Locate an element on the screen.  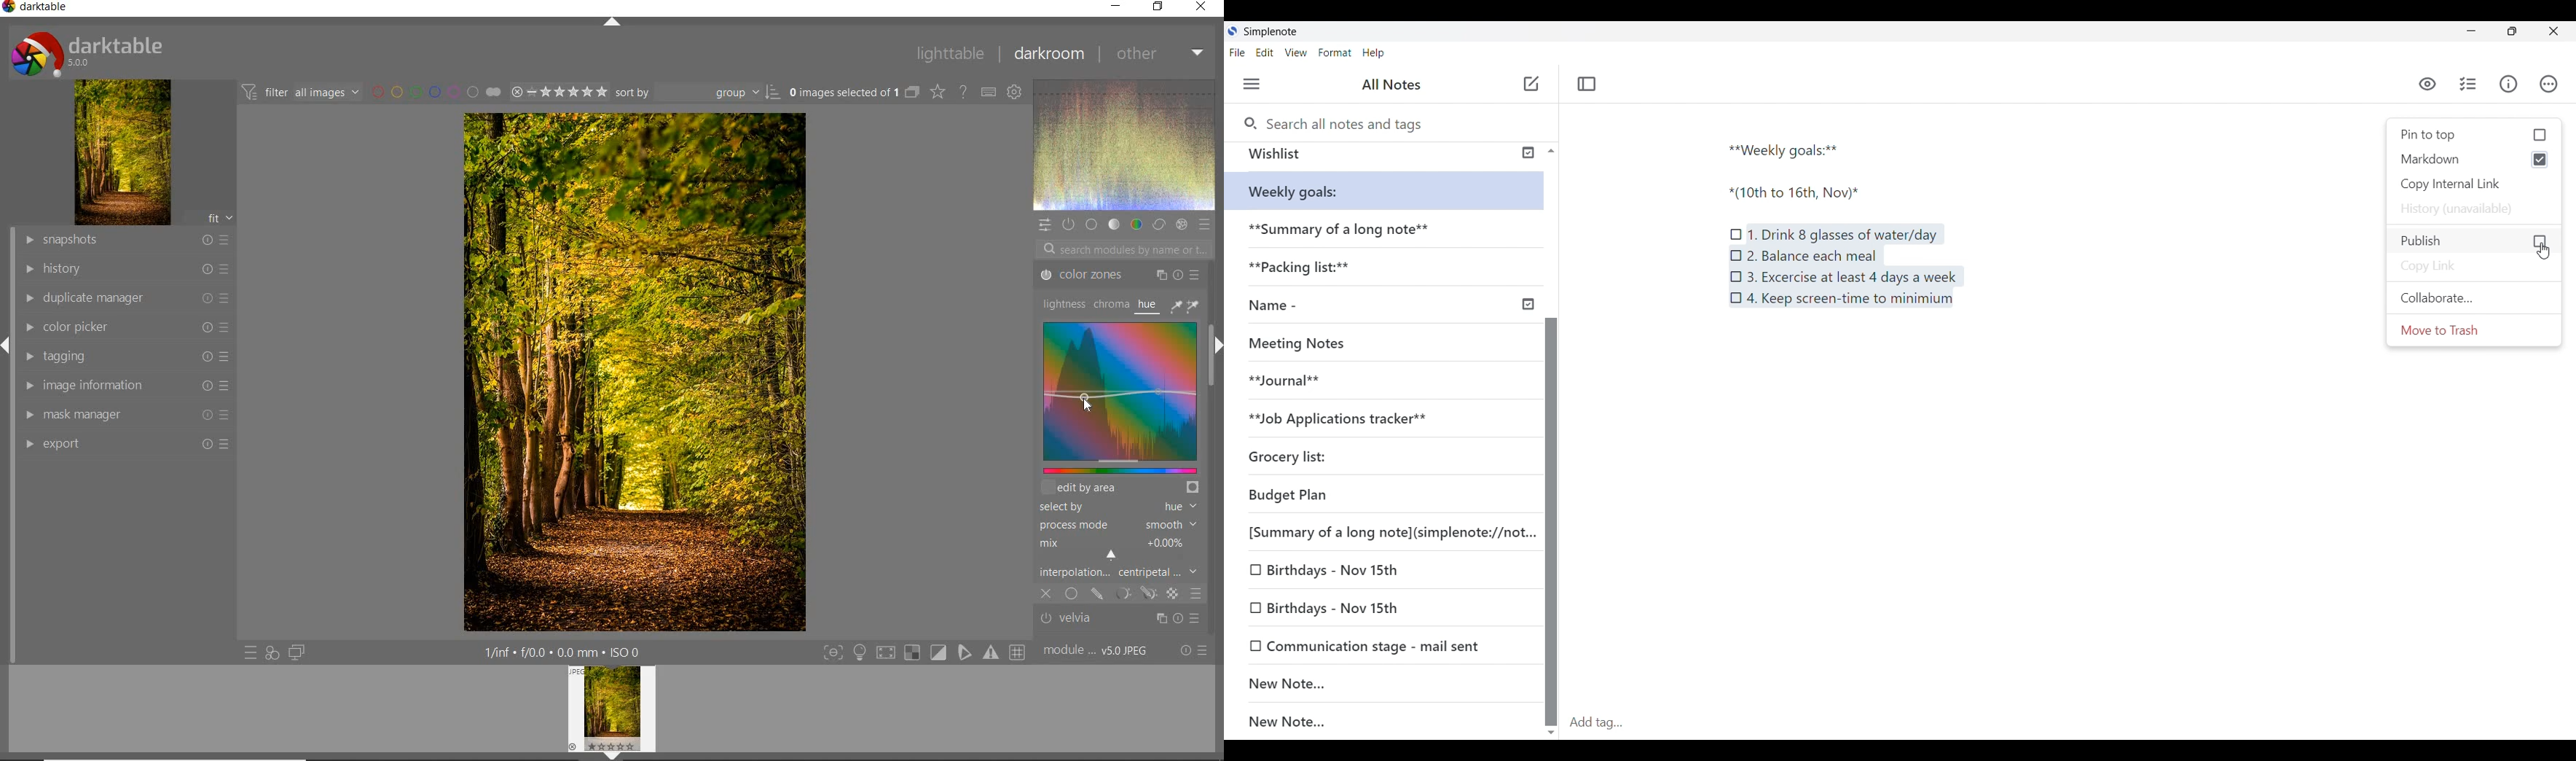
Edit is located at coordinates (1269, 54).